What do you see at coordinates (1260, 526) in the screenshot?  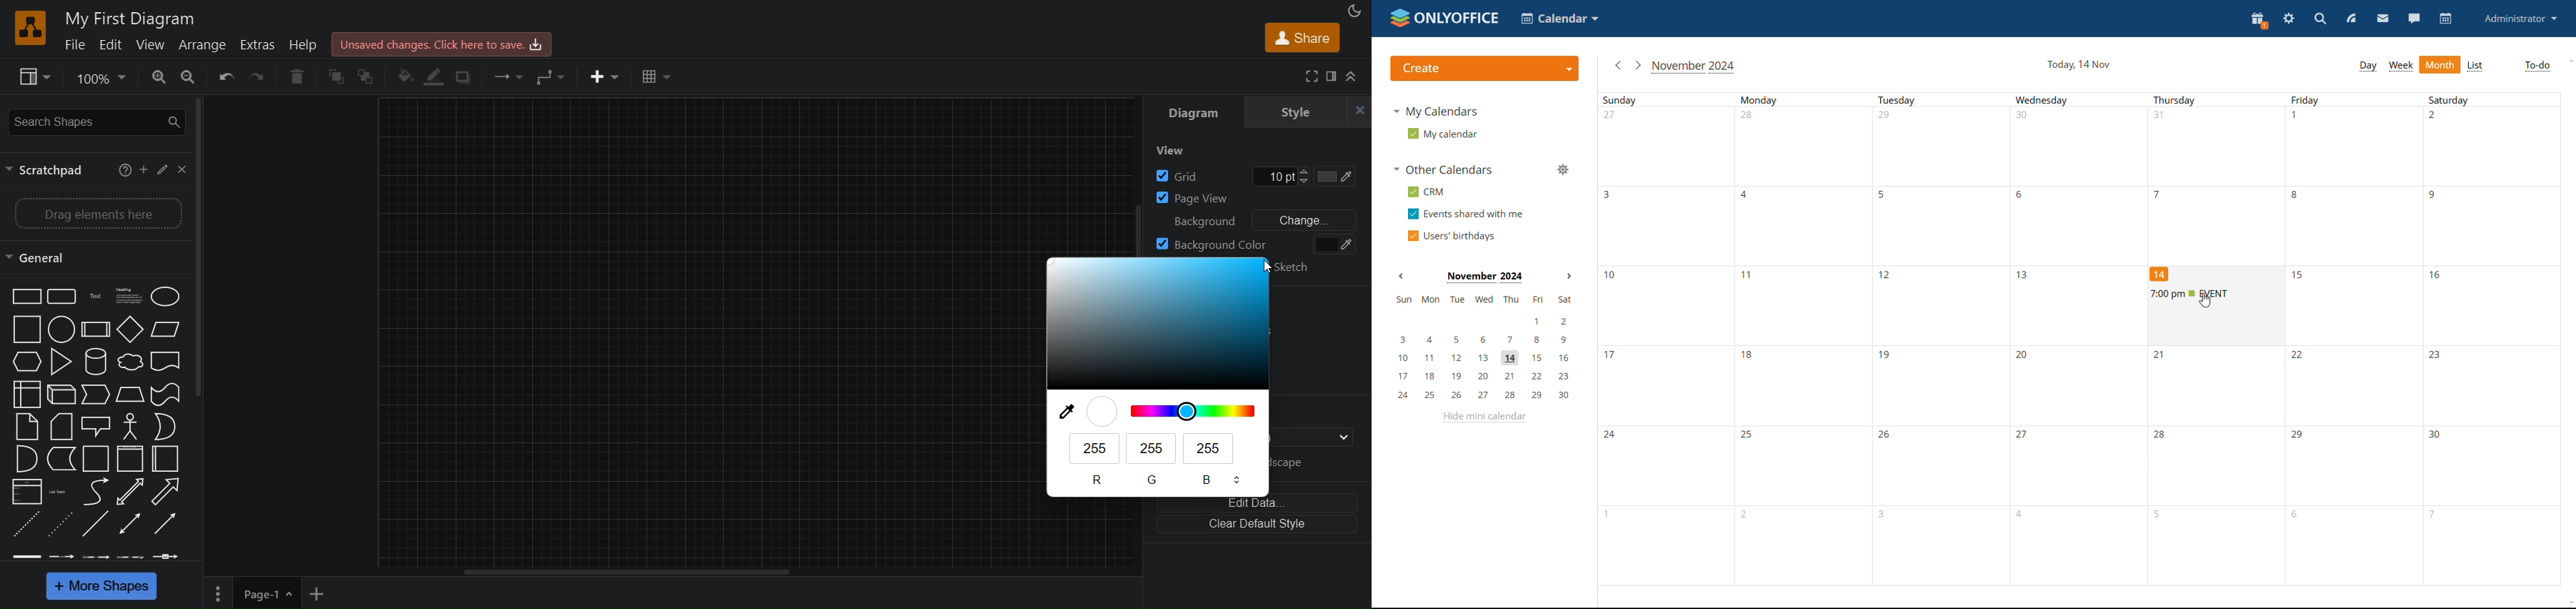 I see `clear default style` at bounding box center [1260, 526].